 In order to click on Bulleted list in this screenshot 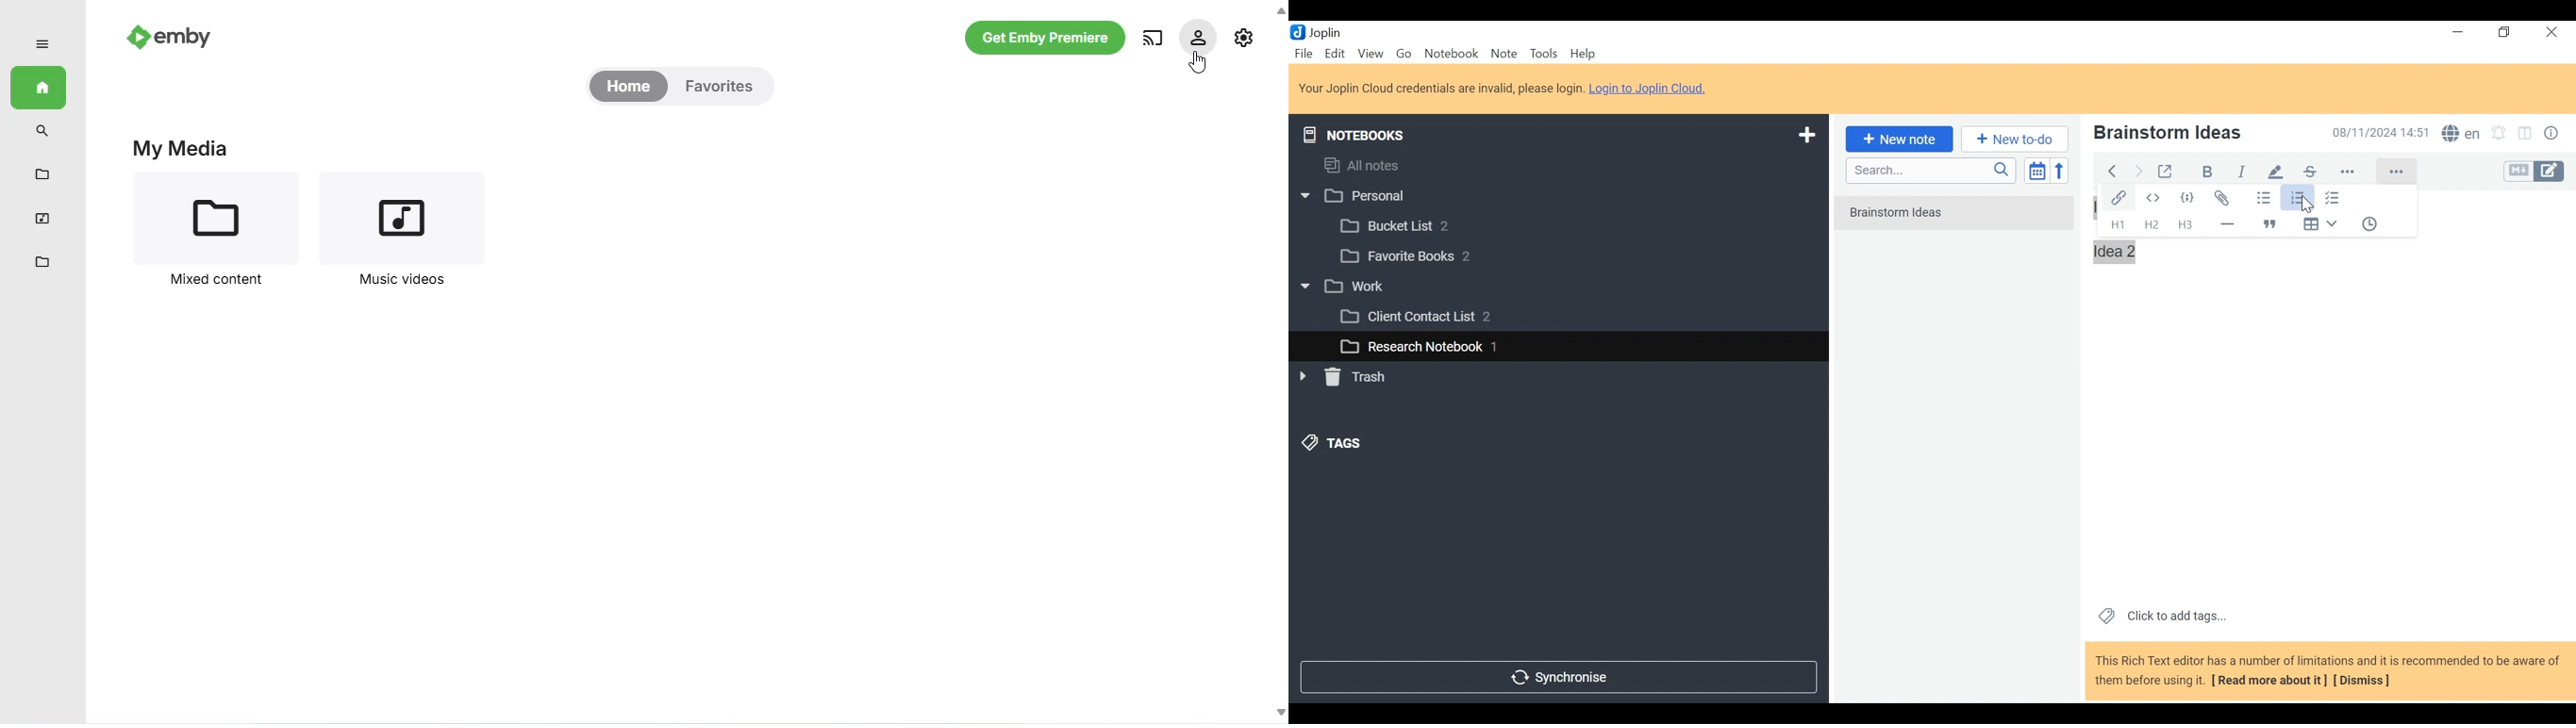, I will do `click(2263, 198)`.